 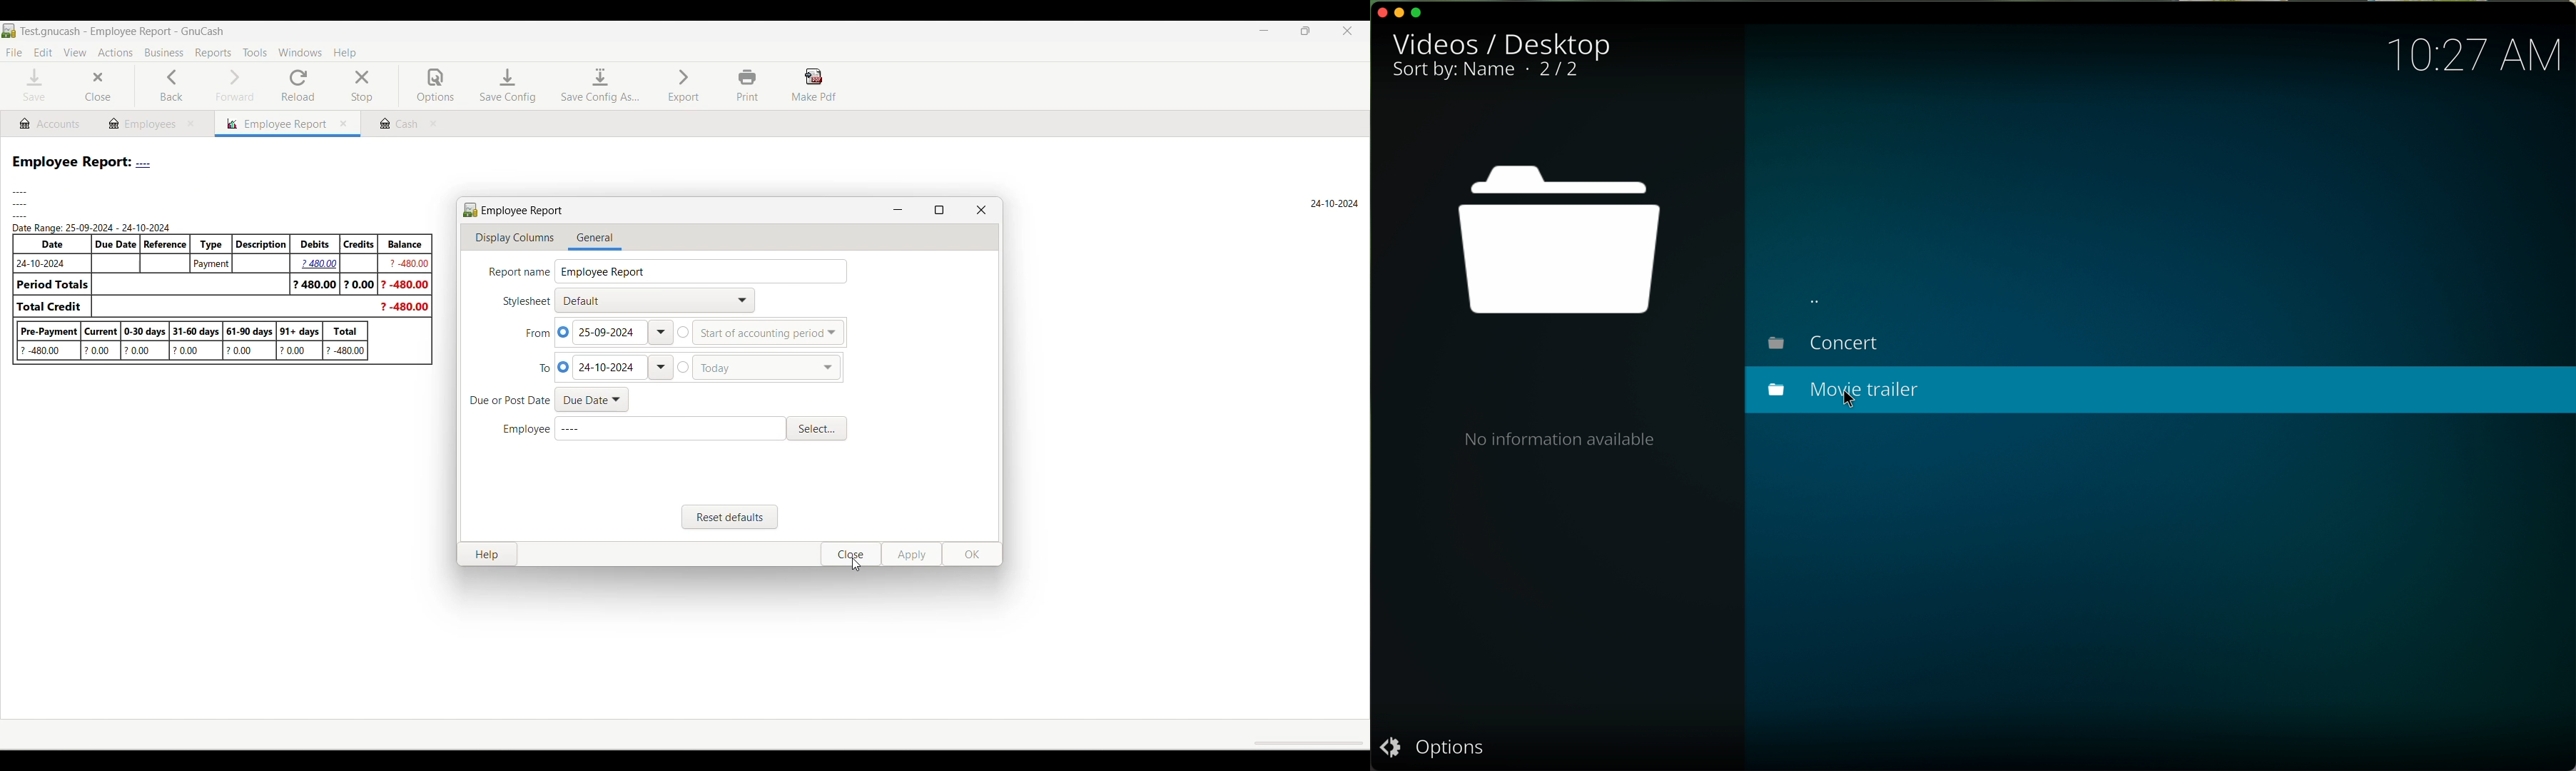 I want to click on Inputs made reflecting after applying them to report, so click(x=684, y=260).